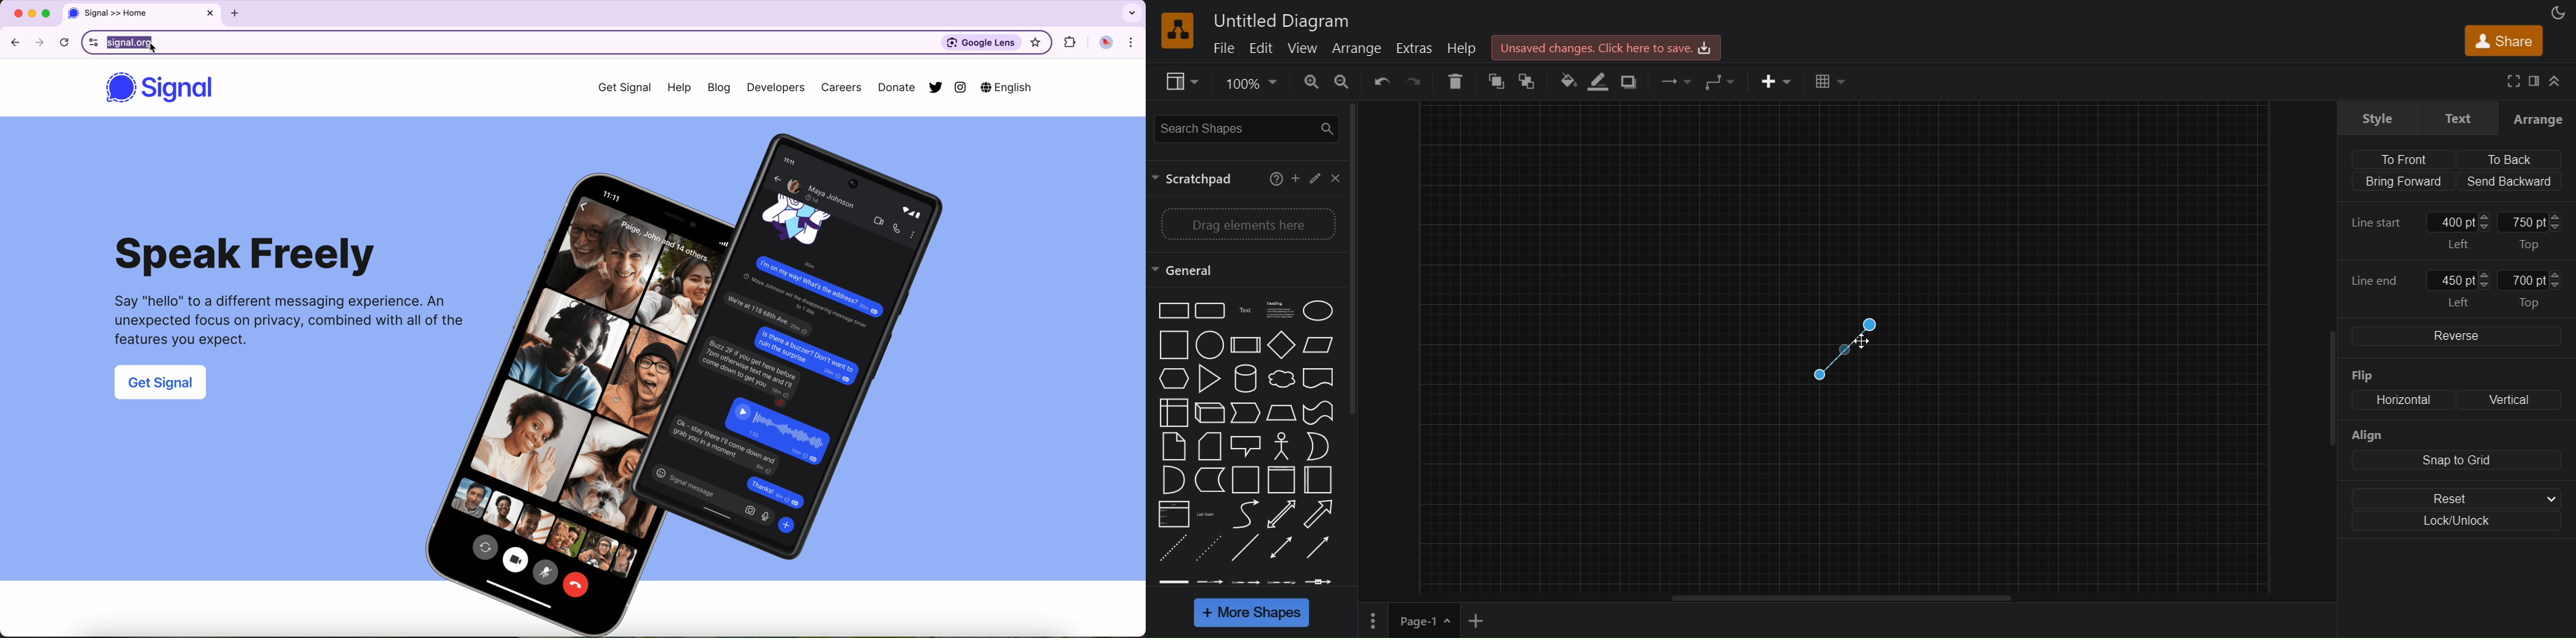  Describe the element at coordinates (1858, 341) in the screenshot. I see `Cursor` at that location.